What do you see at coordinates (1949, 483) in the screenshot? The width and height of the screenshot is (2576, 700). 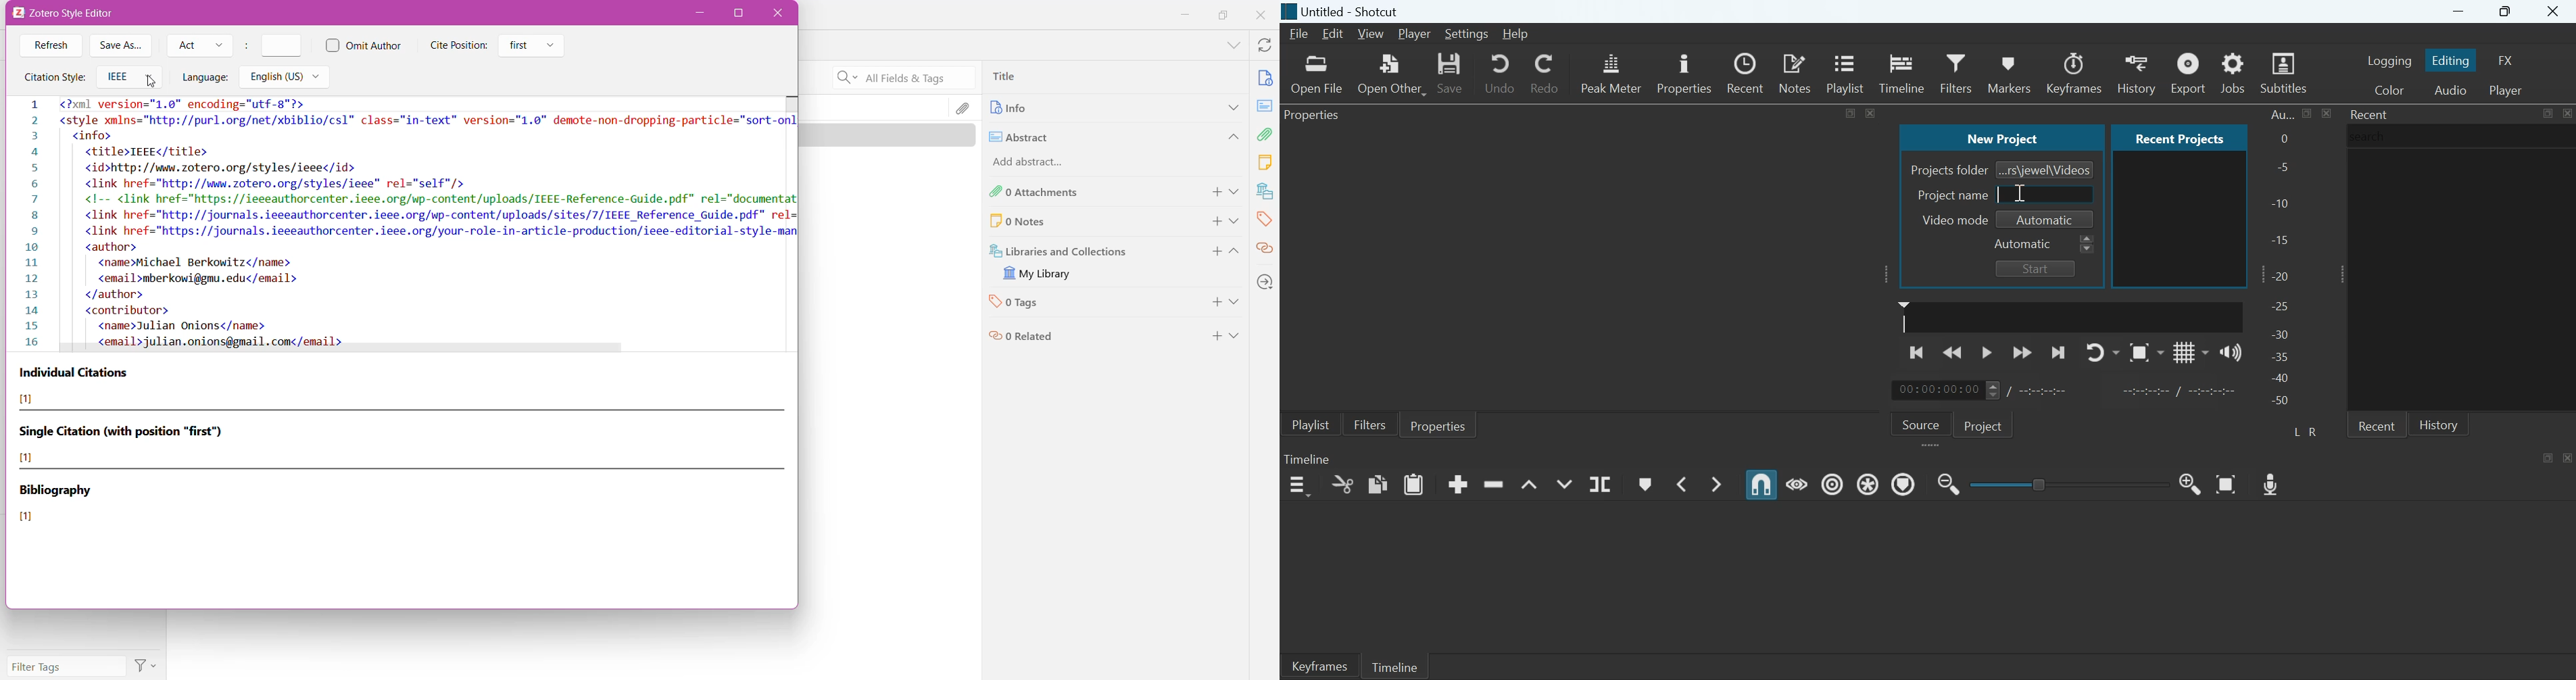 I see `zoom timeline out` at bounding box center [1949, 483].